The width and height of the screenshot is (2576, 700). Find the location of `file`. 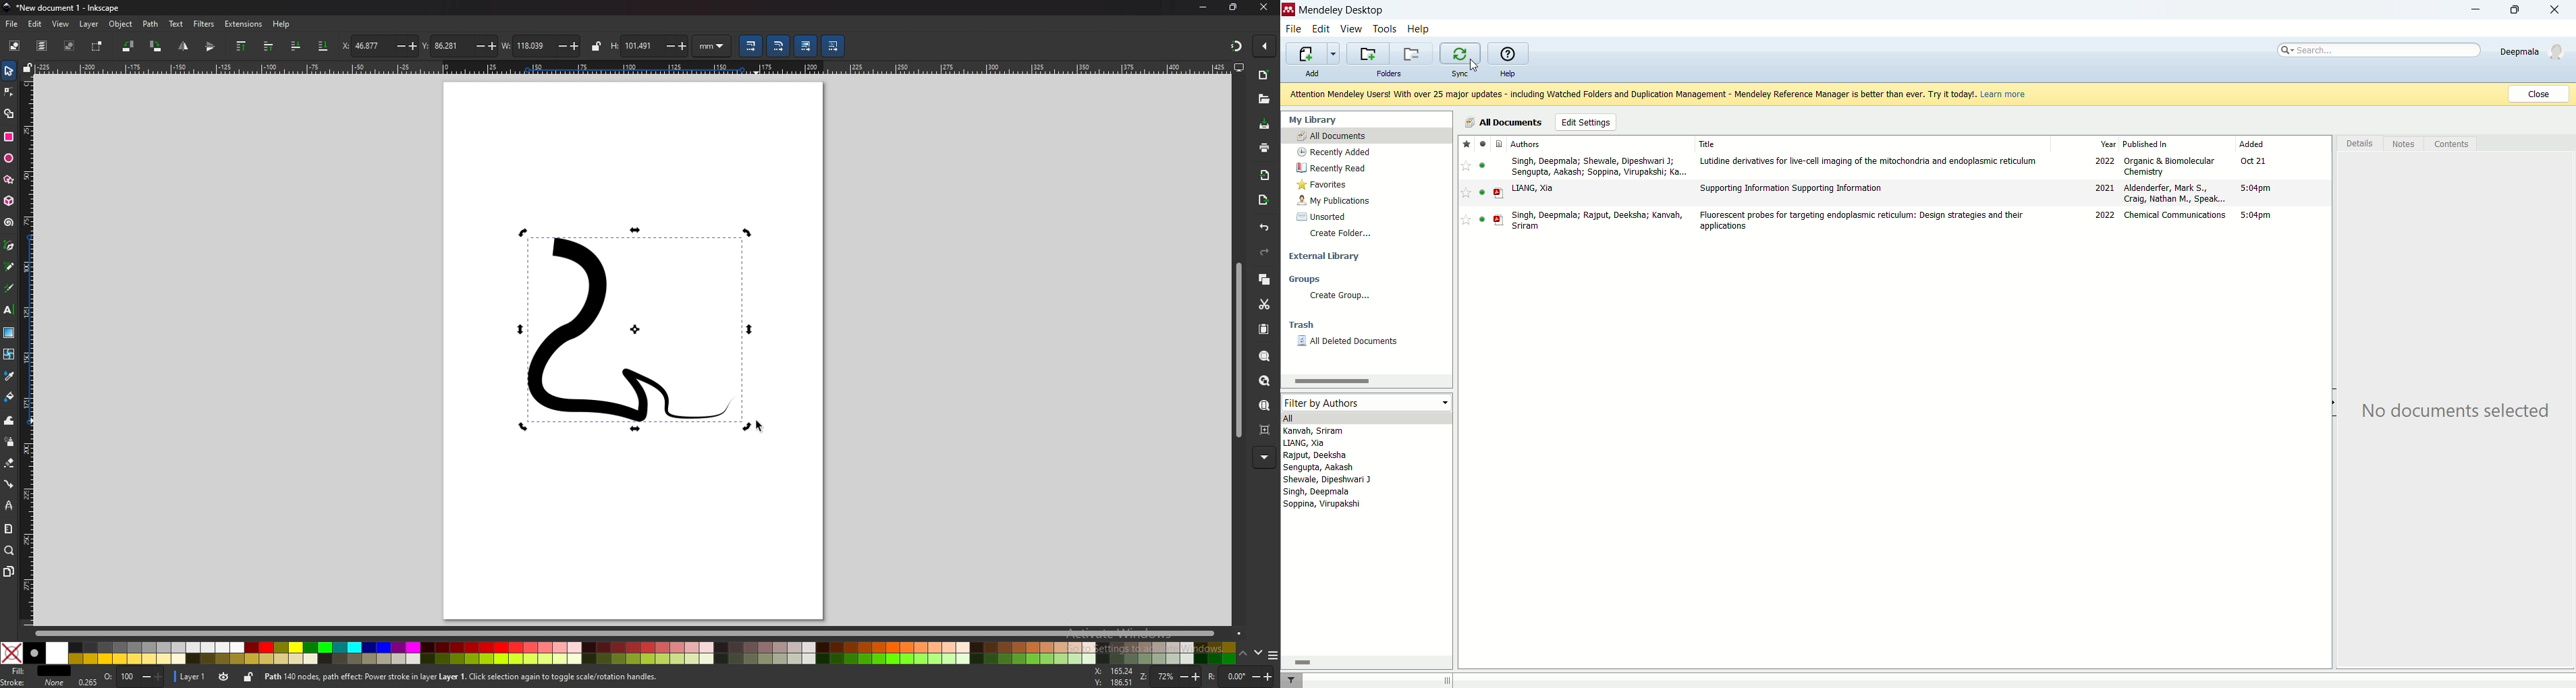

file is located at coordinates (1294, 30).